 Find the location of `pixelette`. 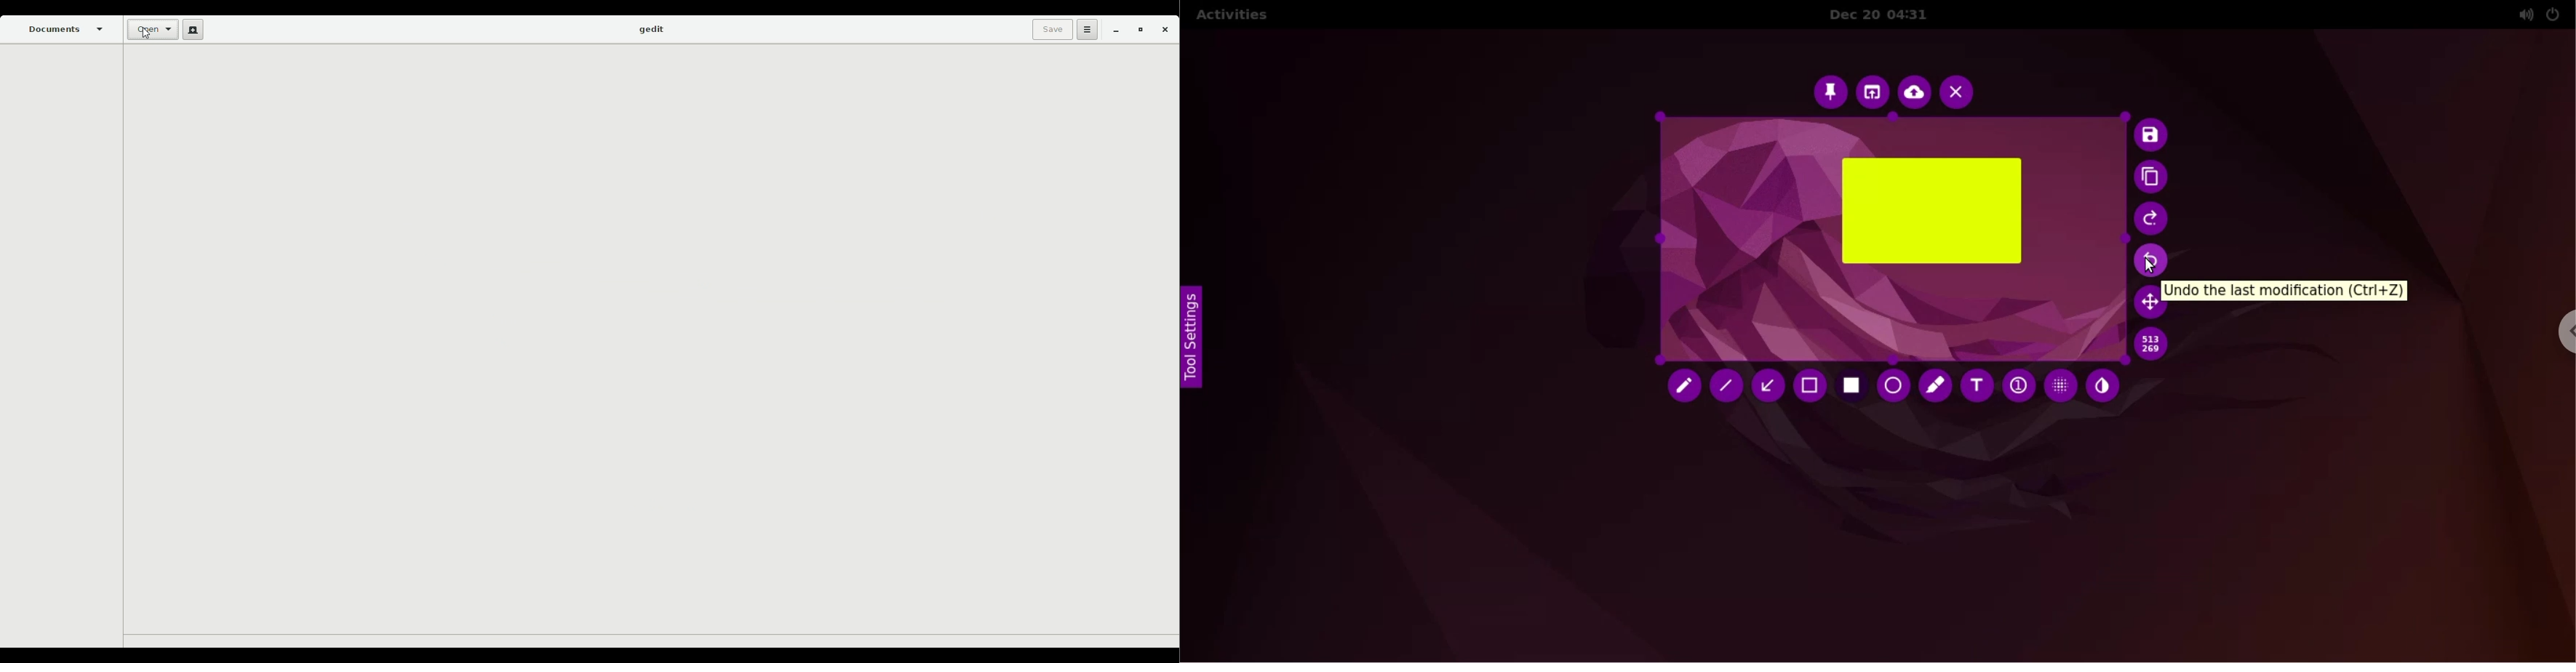

pixelette is located at coordinates (2060, 386).